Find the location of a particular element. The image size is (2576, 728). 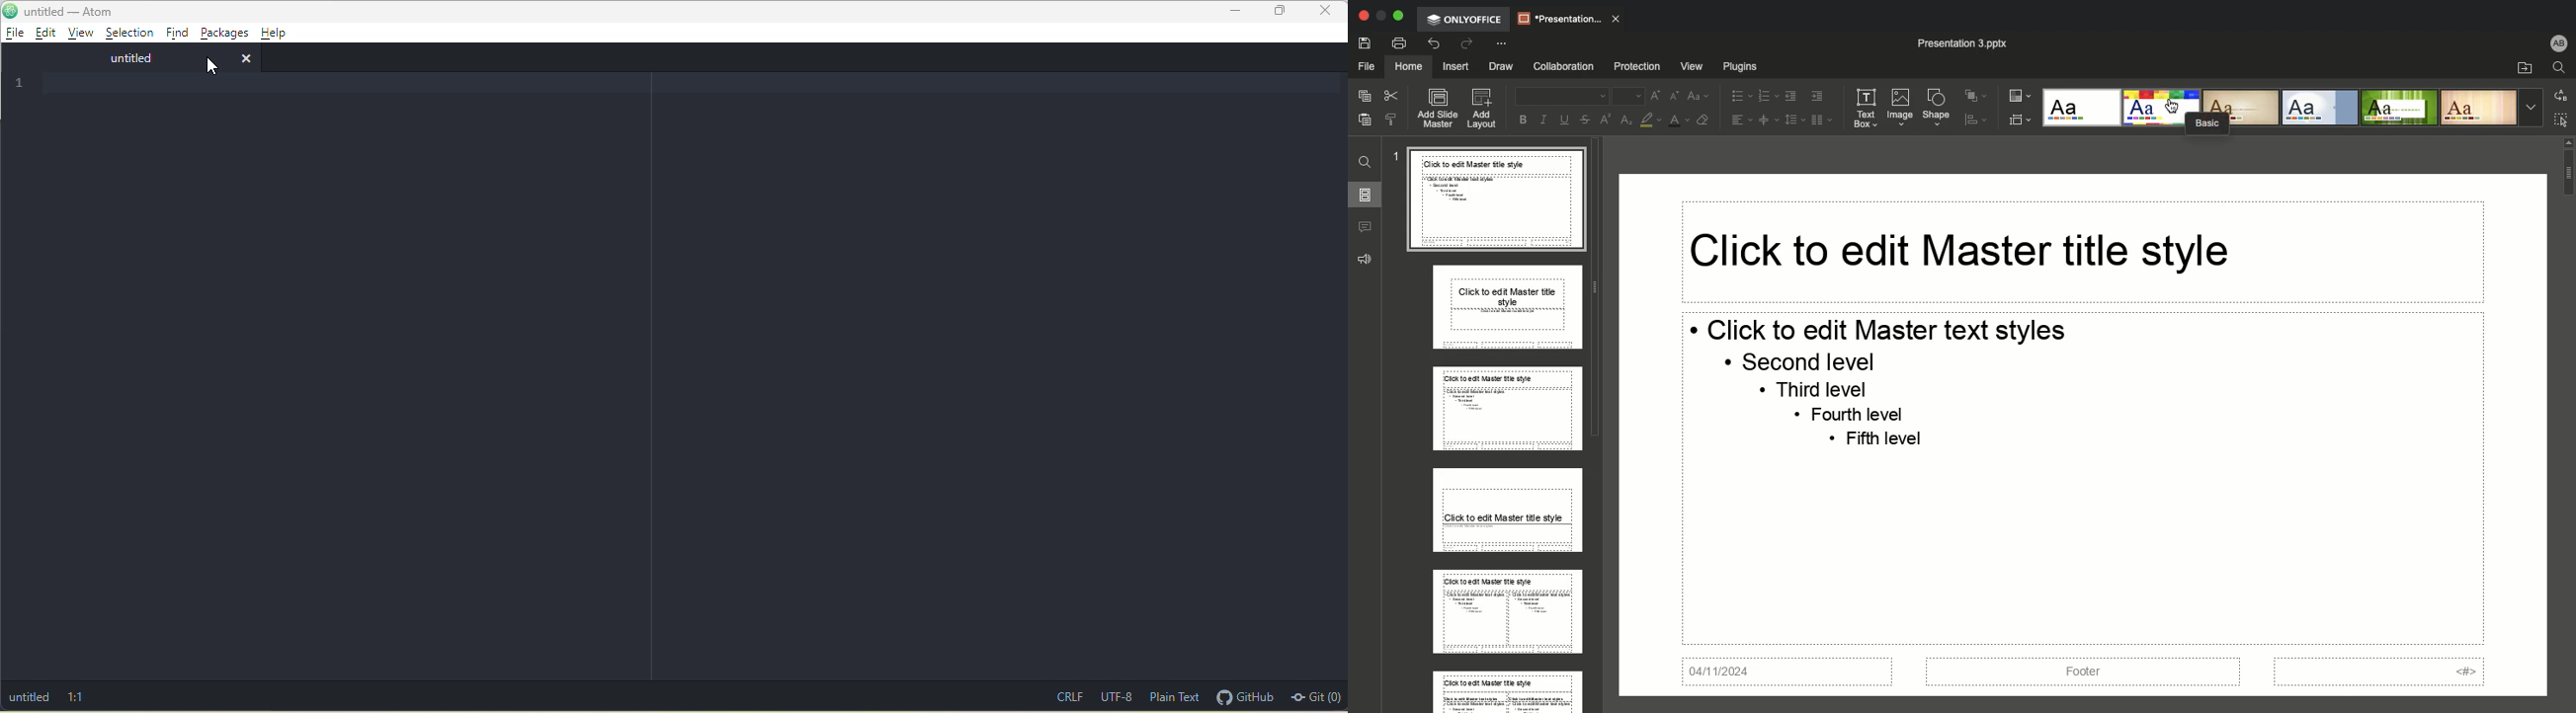

Bold is located at coordinates (1518, 119).